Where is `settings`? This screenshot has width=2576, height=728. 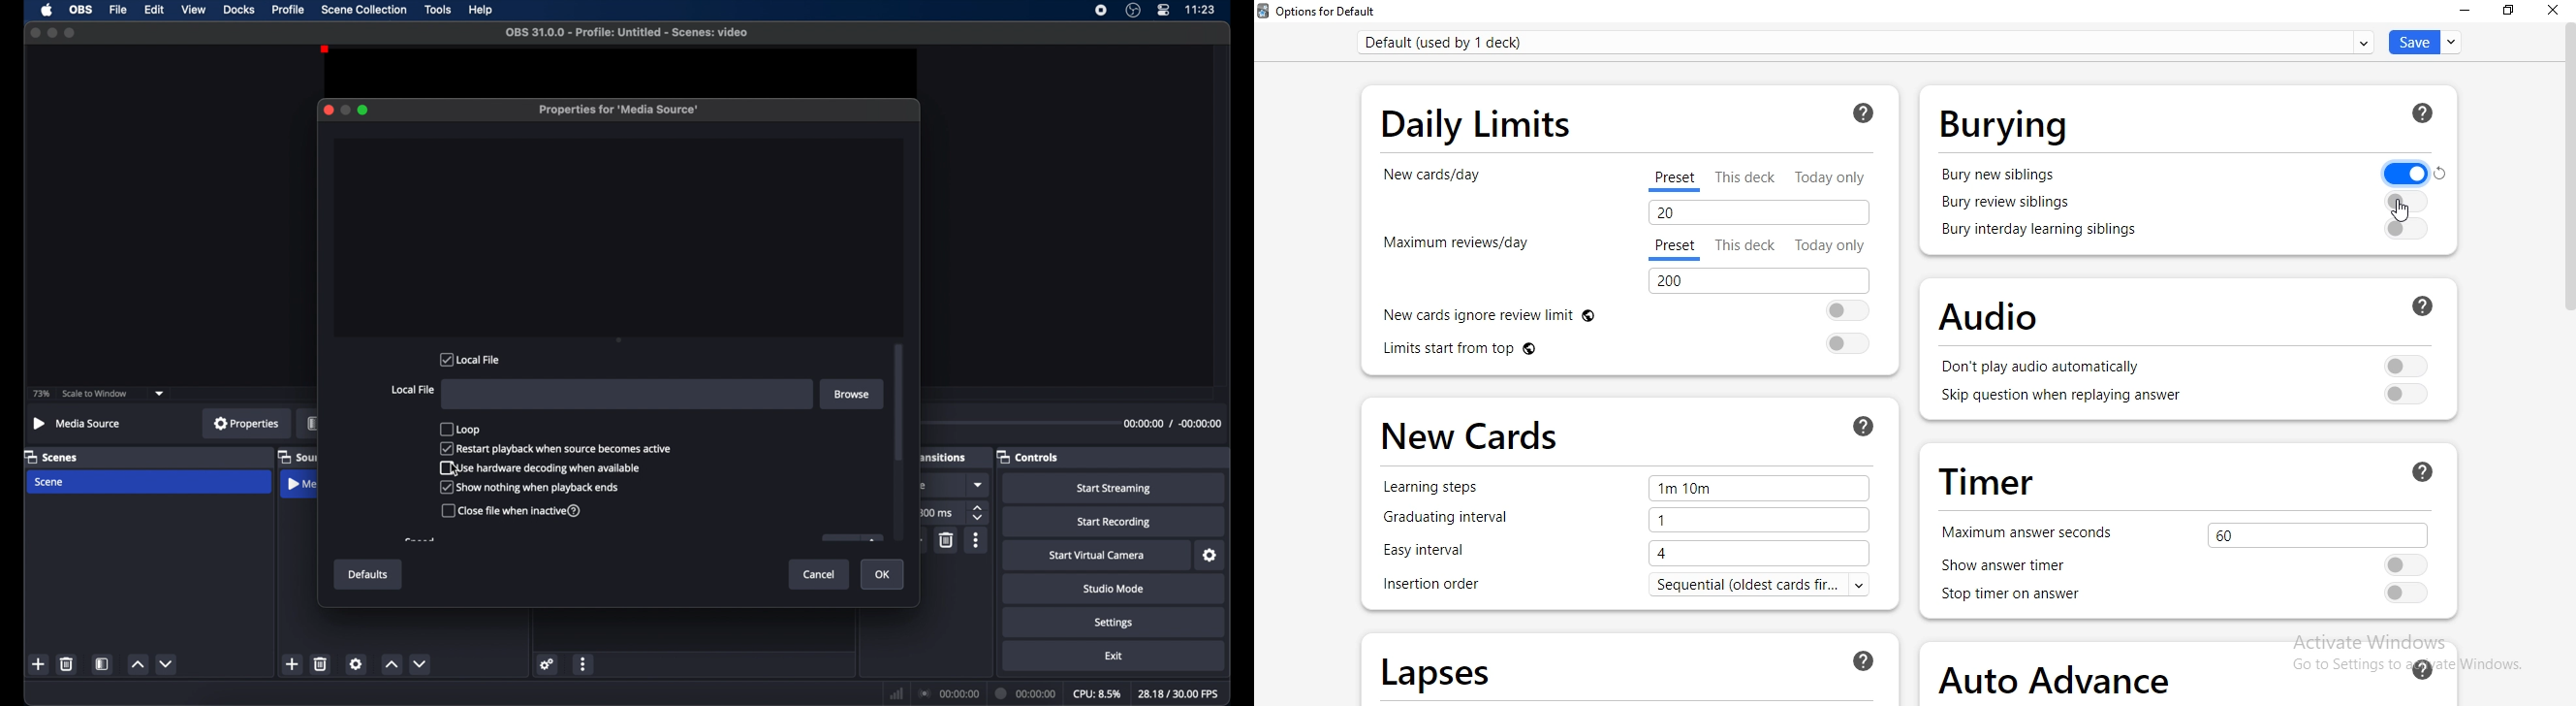
settings is located at coordinates (1114, 623).